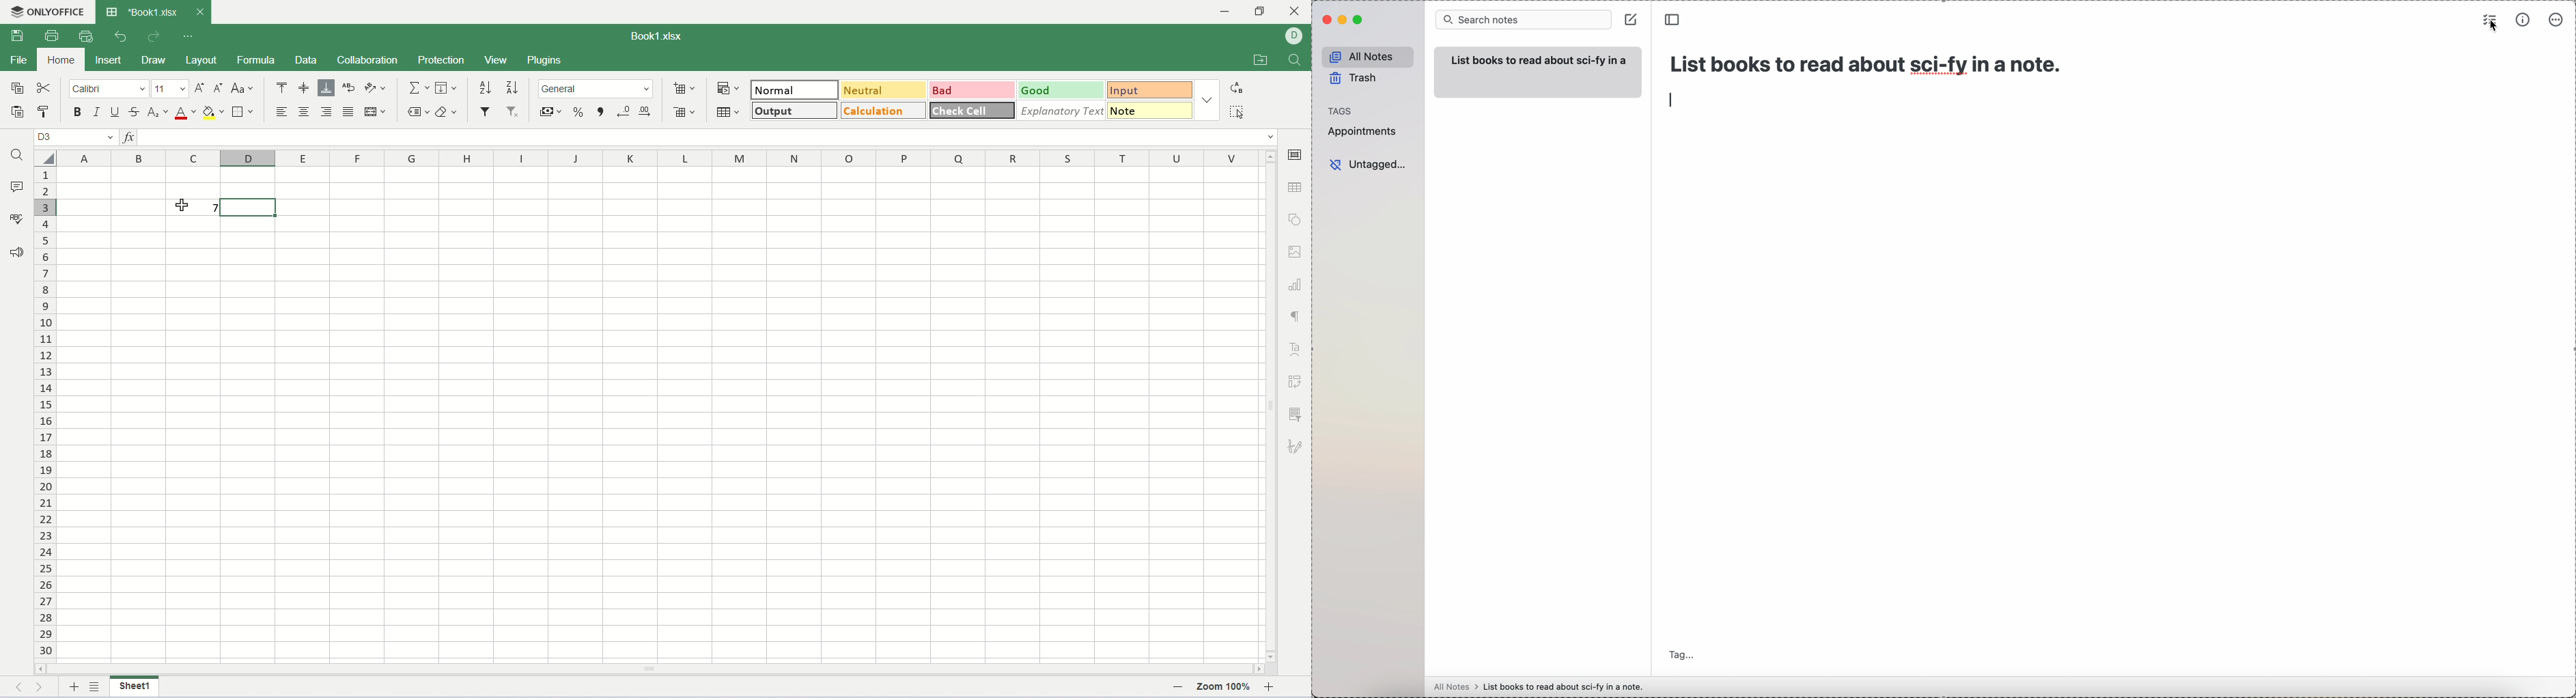 This screenshot has width=2576, height=700. I want to click on change case, so click(244, 87).